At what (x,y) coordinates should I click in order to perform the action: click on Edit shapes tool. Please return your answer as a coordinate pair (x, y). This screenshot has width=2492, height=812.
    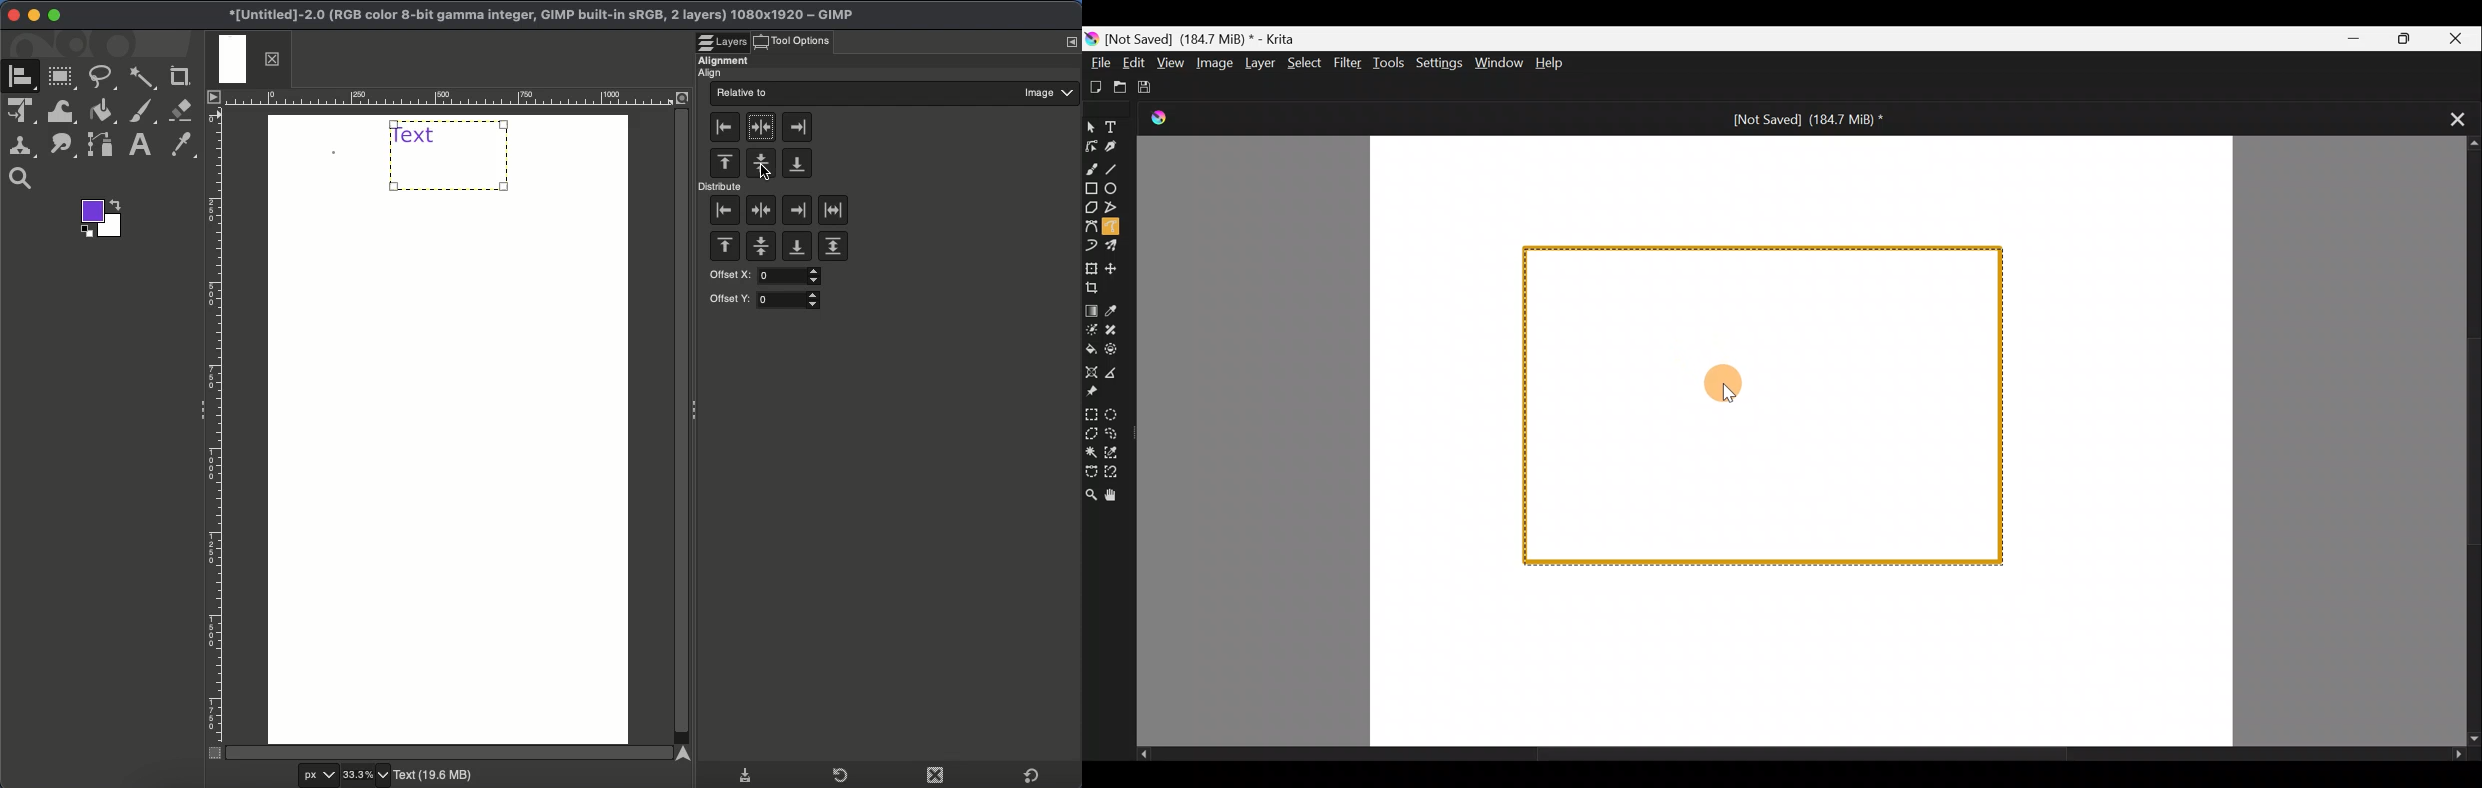
    Looking at the image, I should click on (1091, 147).